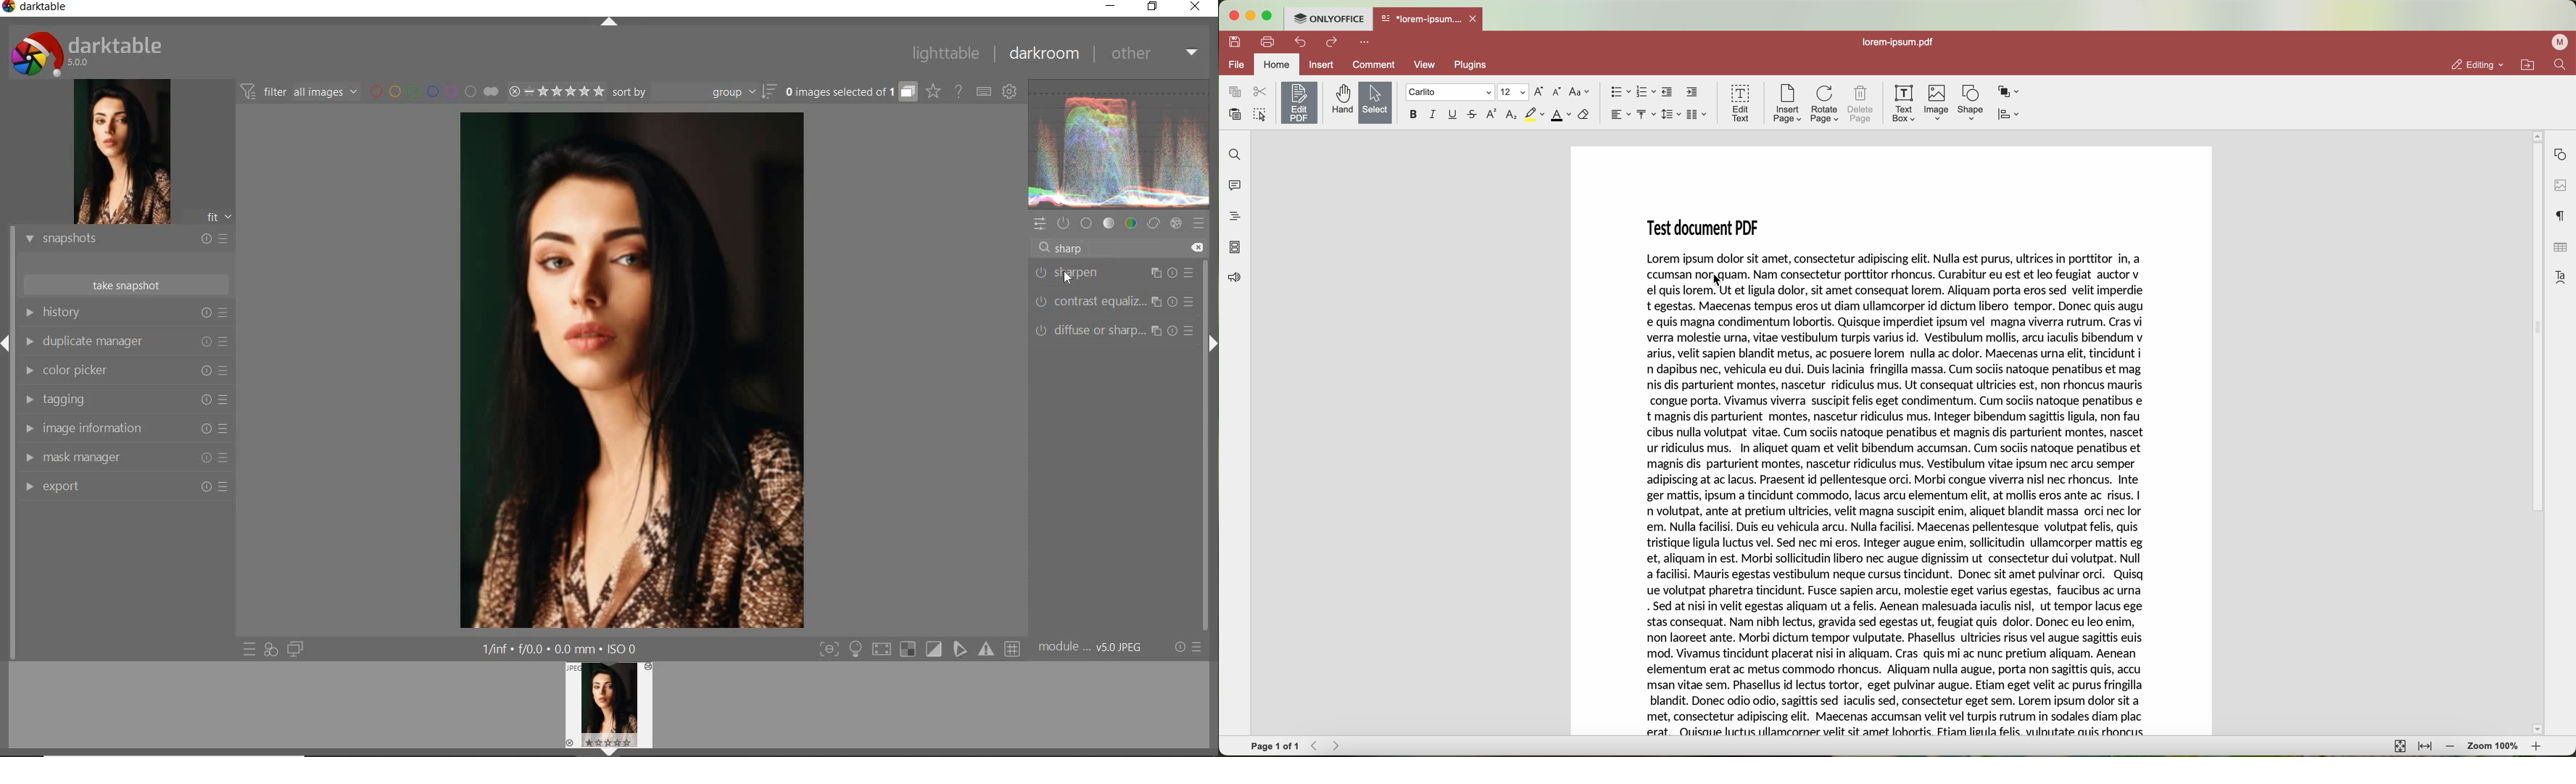 This screenshot has height=784, width=2576. I want to click on fit to width, so click(2426, 746).